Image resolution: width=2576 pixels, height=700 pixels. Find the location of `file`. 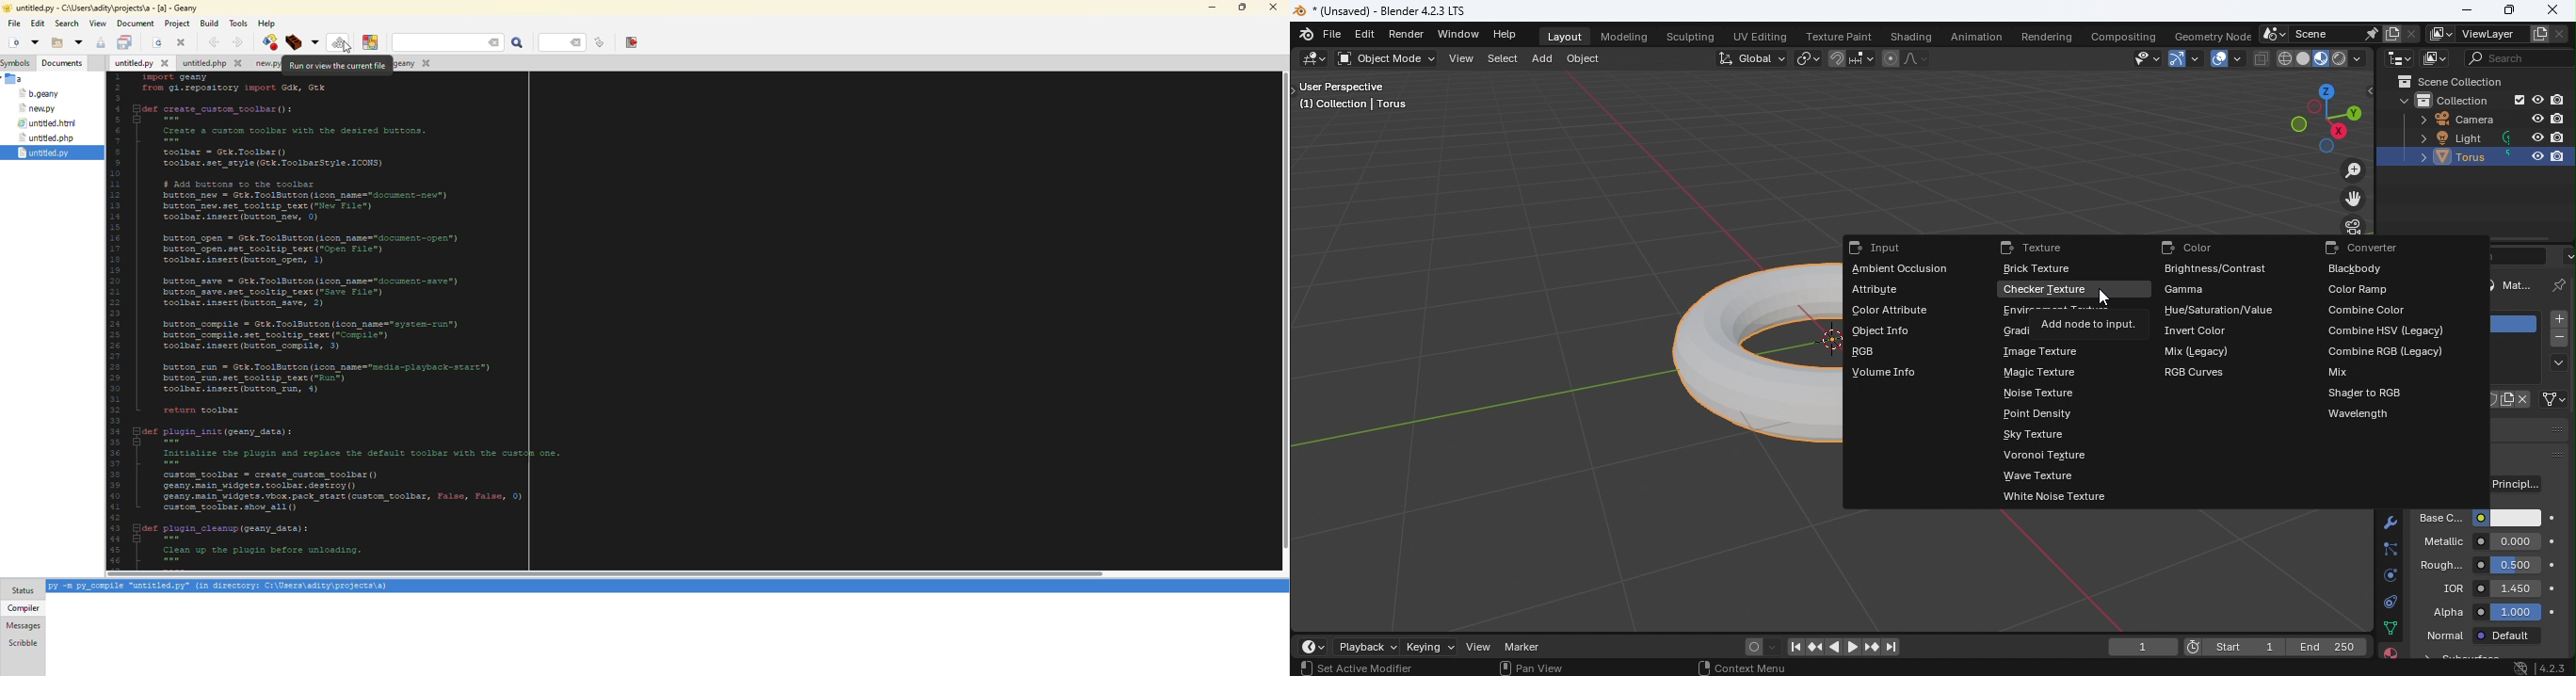

file is located at coordinates (48, 137).